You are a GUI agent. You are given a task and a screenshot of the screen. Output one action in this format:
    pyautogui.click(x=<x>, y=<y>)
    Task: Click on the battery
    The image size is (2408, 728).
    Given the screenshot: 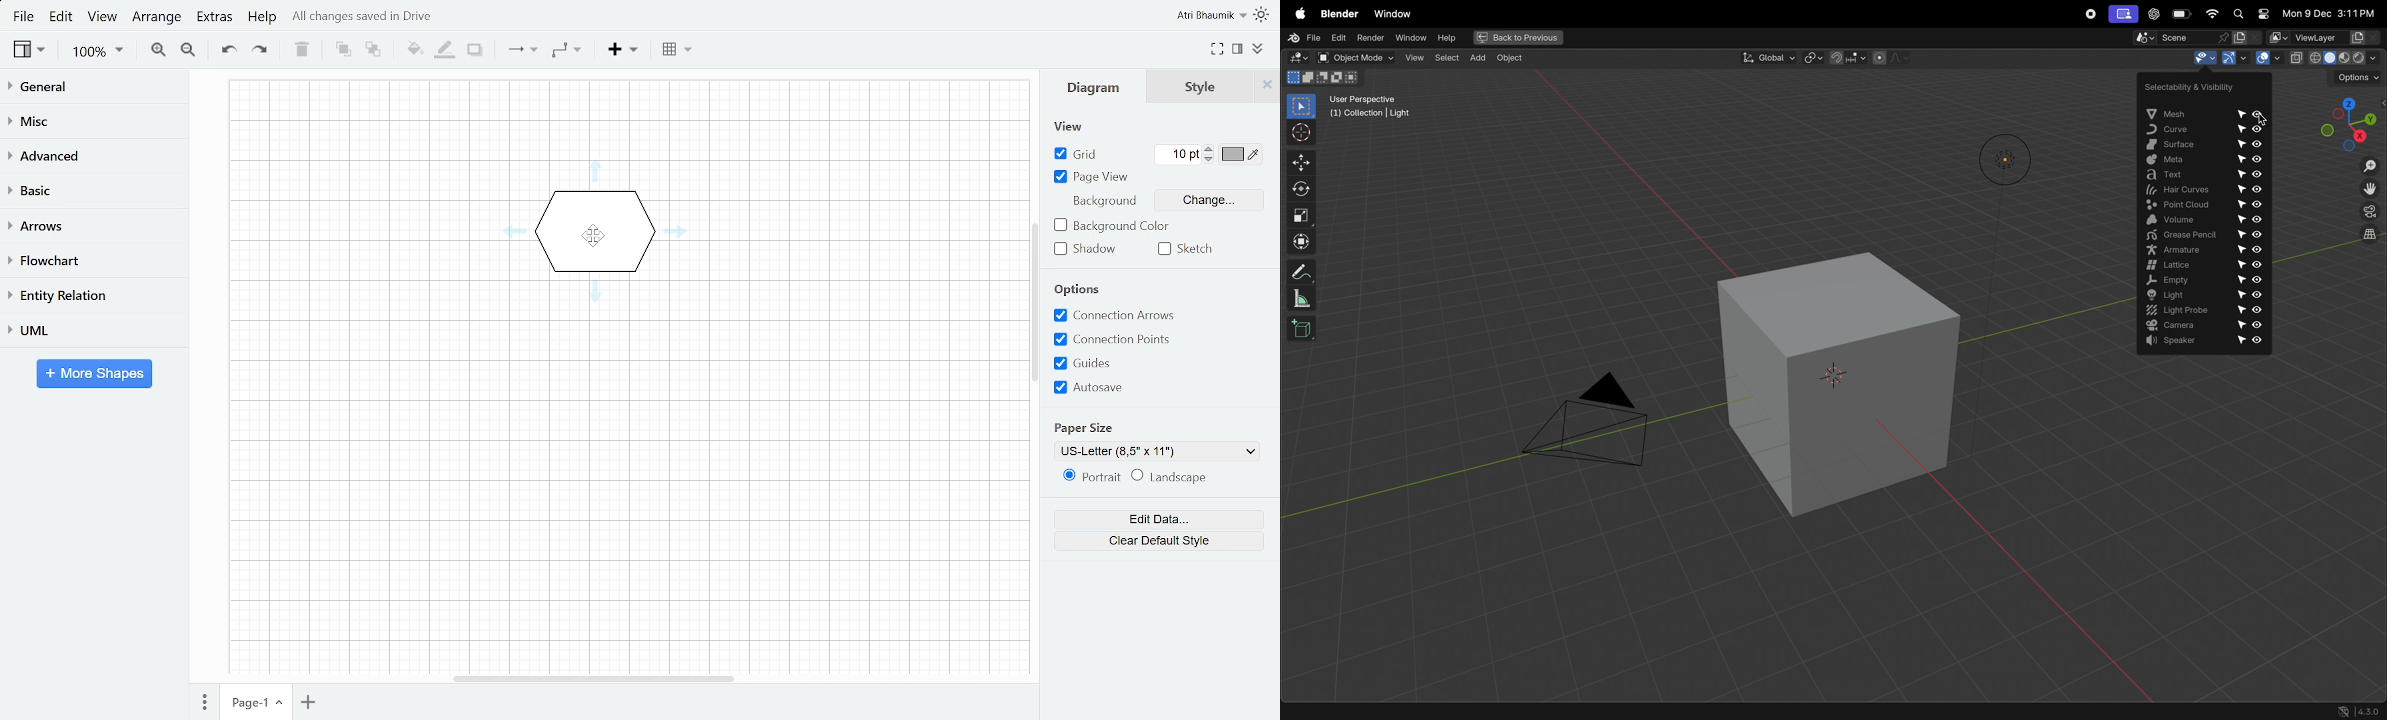 What is the action you would take?
    pyautogui.click(x=2179, y=15)
    